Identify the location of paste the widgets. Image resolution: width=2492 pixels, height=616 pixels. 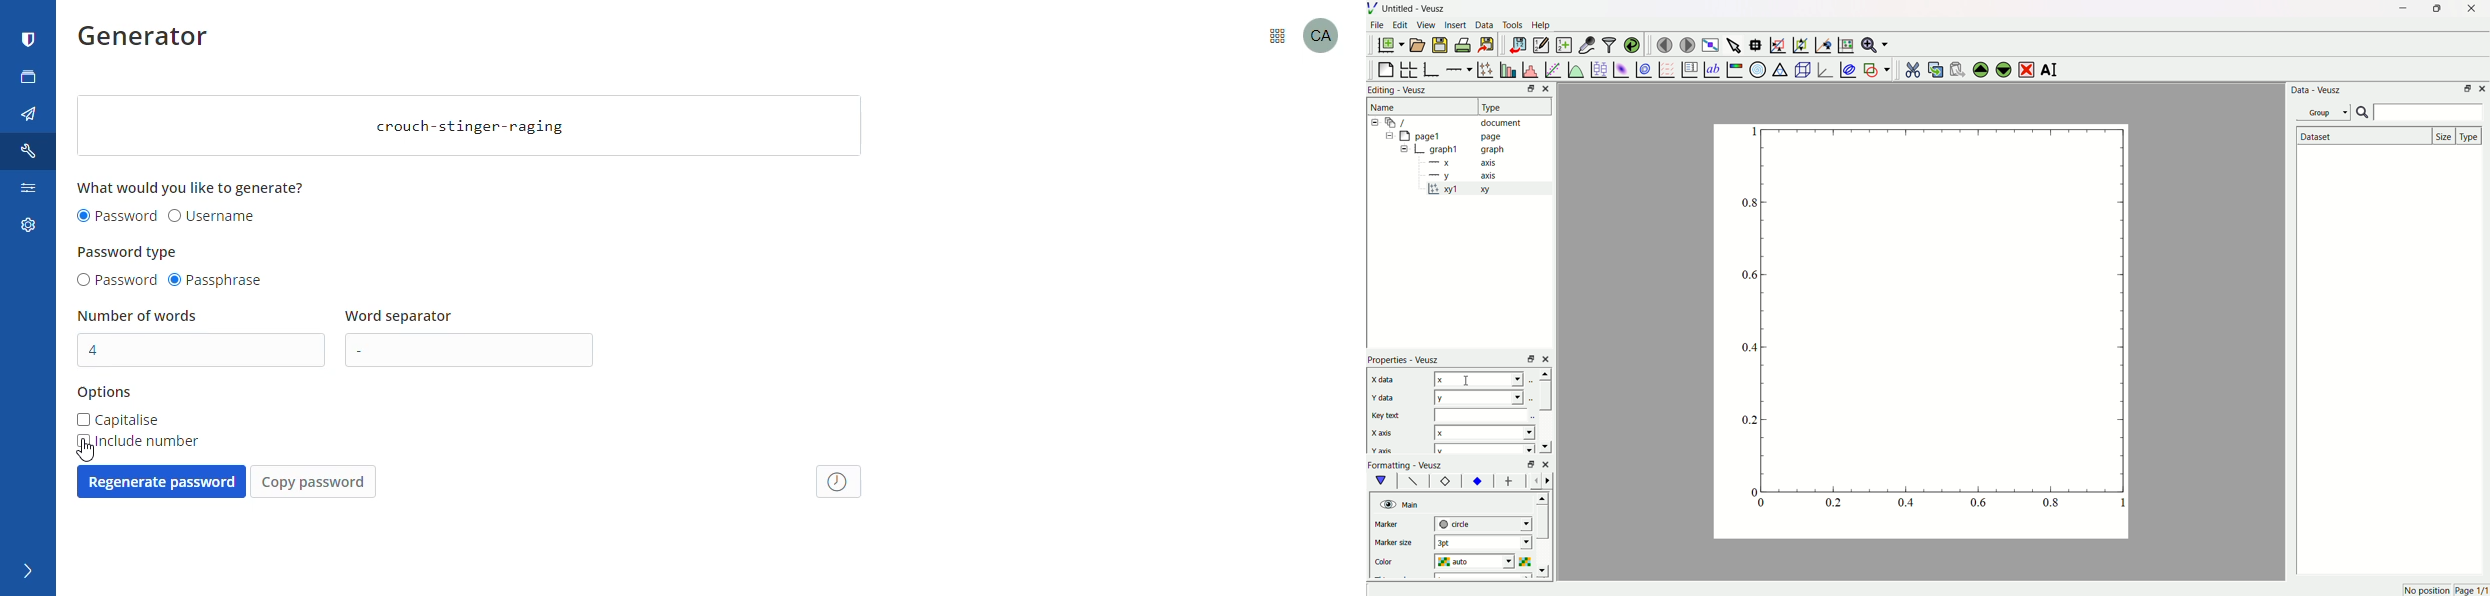
(1958, 68).